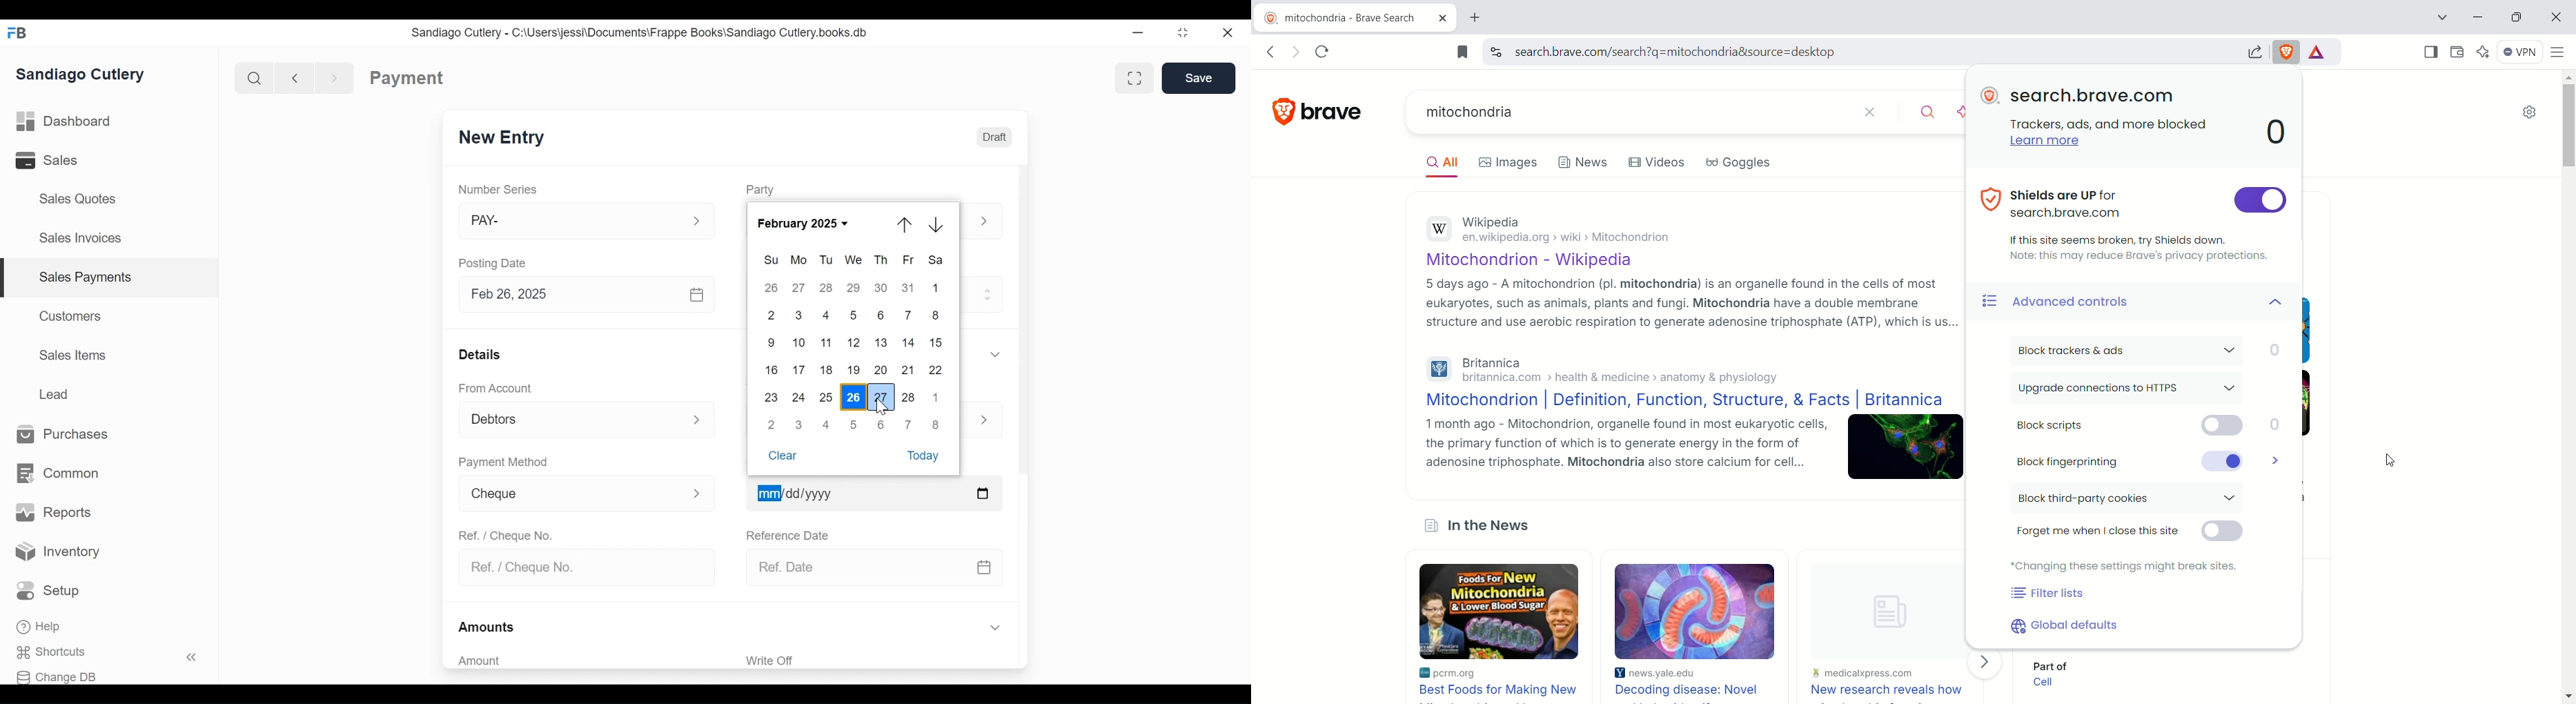 The image size is (2576, 728). Describe the element at coordinates (57, 474) in the screenshot. I see `Common` at that location.